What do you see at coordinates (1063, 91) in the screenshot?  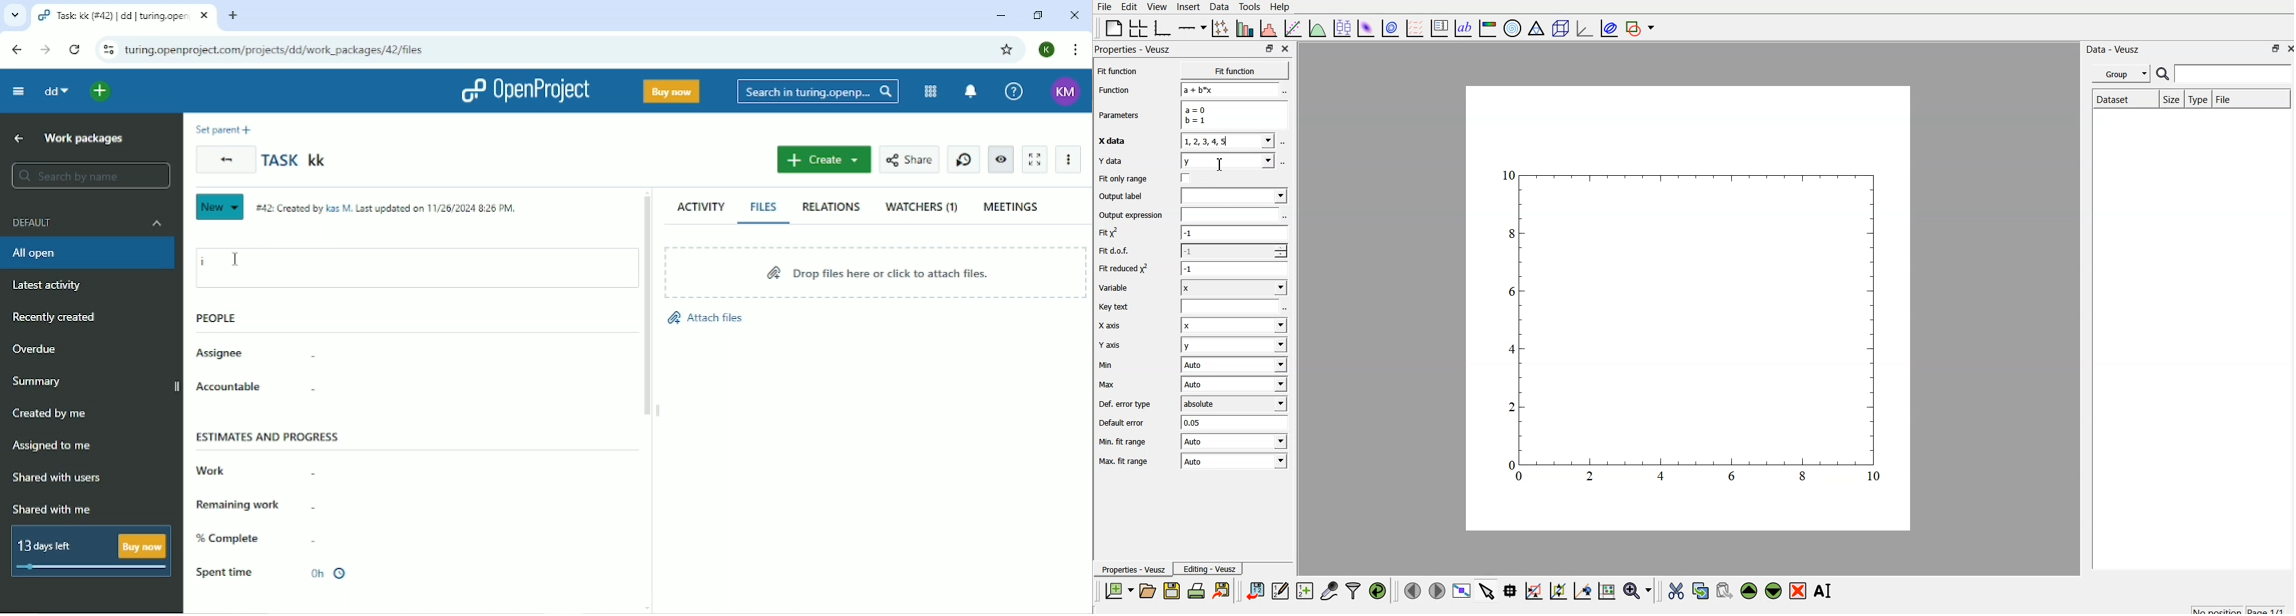 I see `KM` at bounding box center [1063, 91].